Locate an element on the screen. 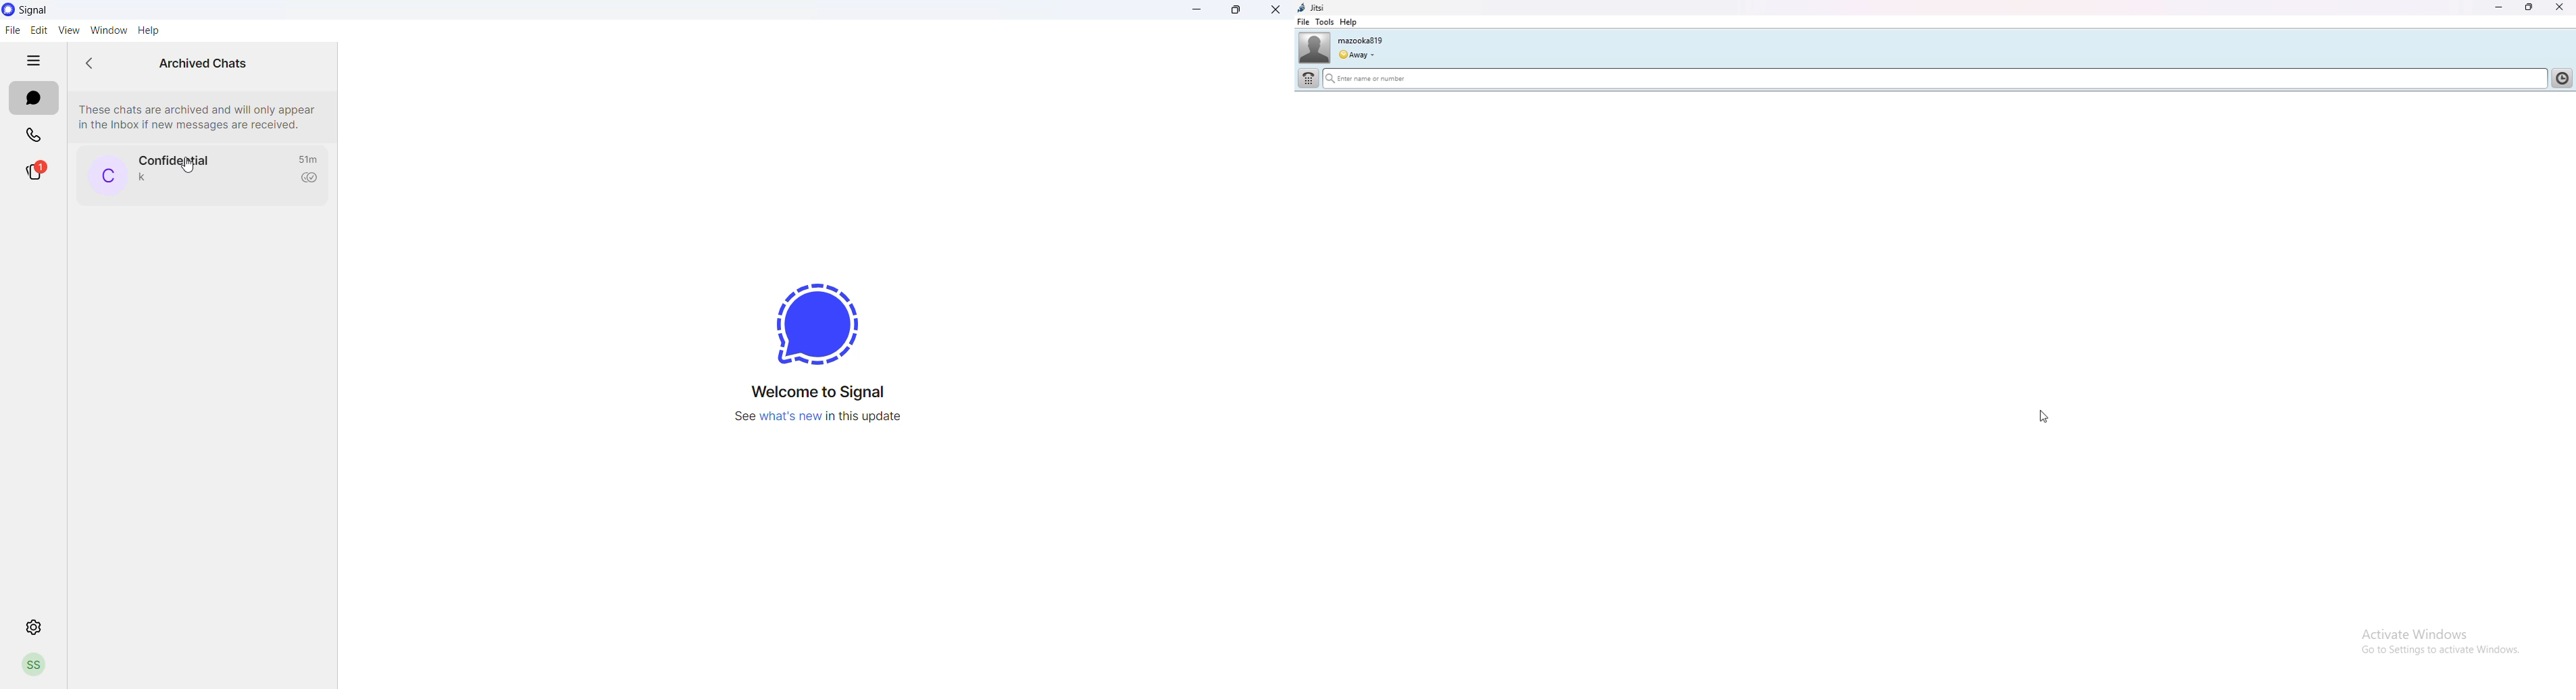 This screenshot has height=700, width=2576. profile picture is located at coordinates (105, 176).